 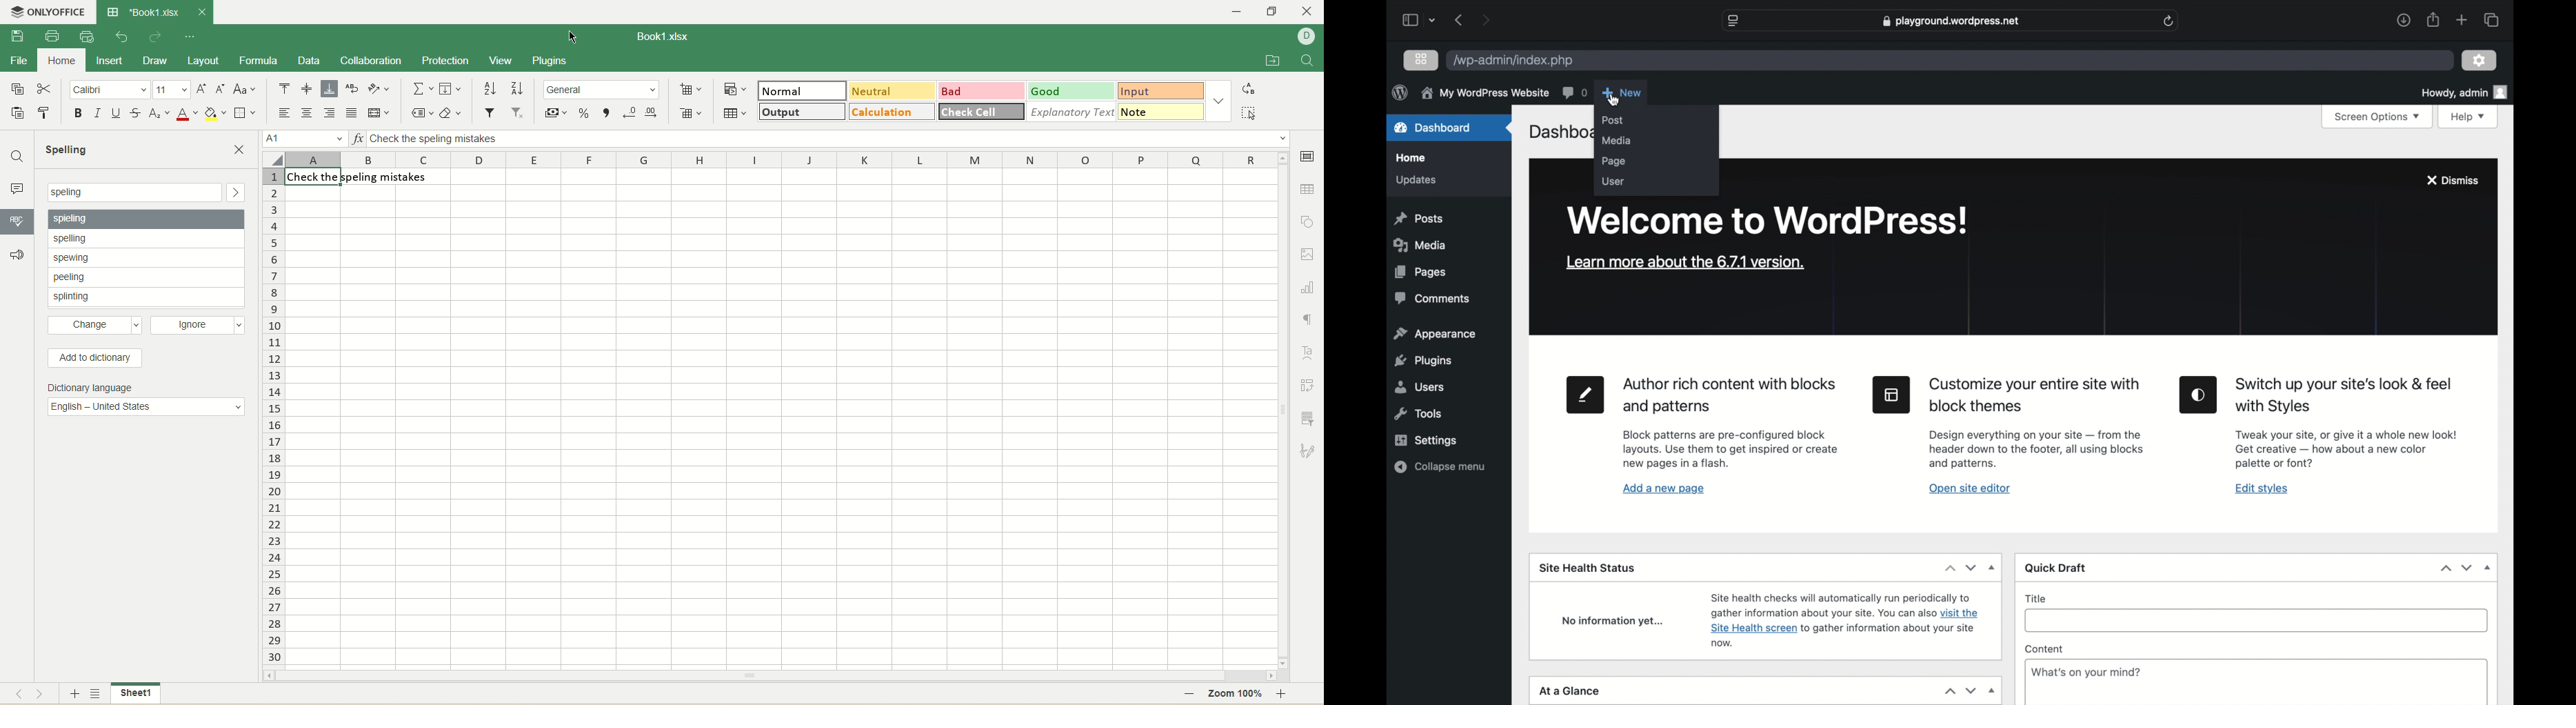 I want to click on English - United States, so click(x=146, y=408).